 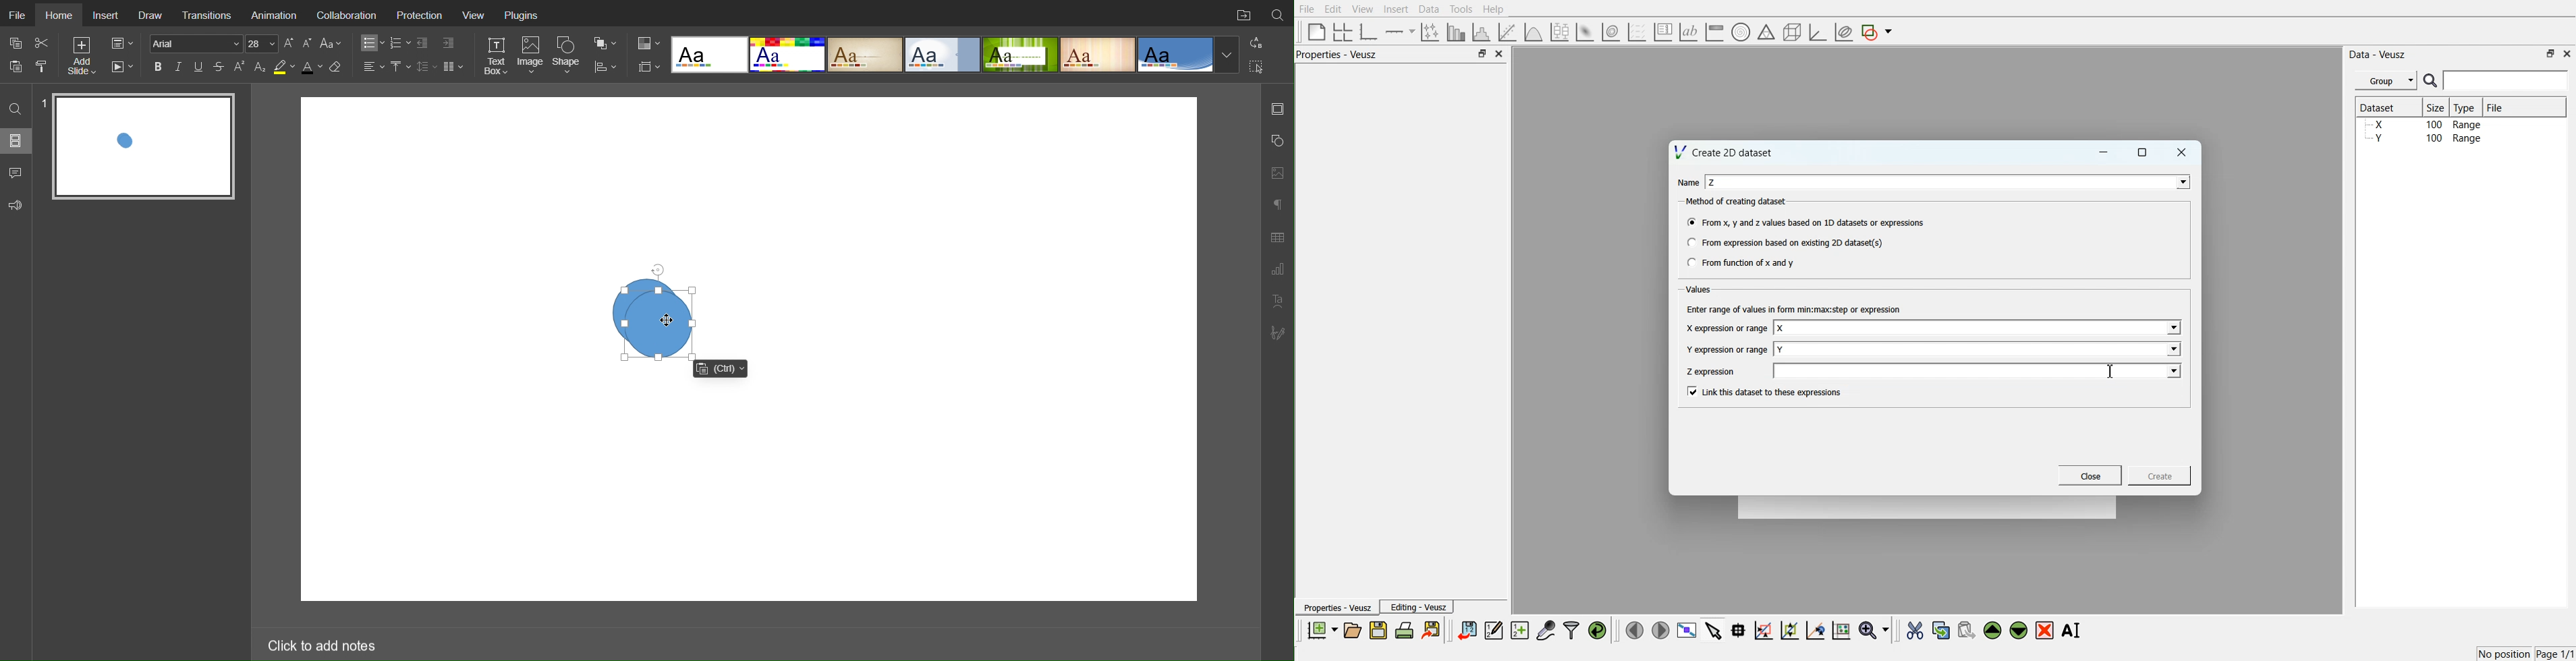 What do you see at coordinates (332, 43) in the screenshot?
I see `Font Case` at bounding box center [332, 43].